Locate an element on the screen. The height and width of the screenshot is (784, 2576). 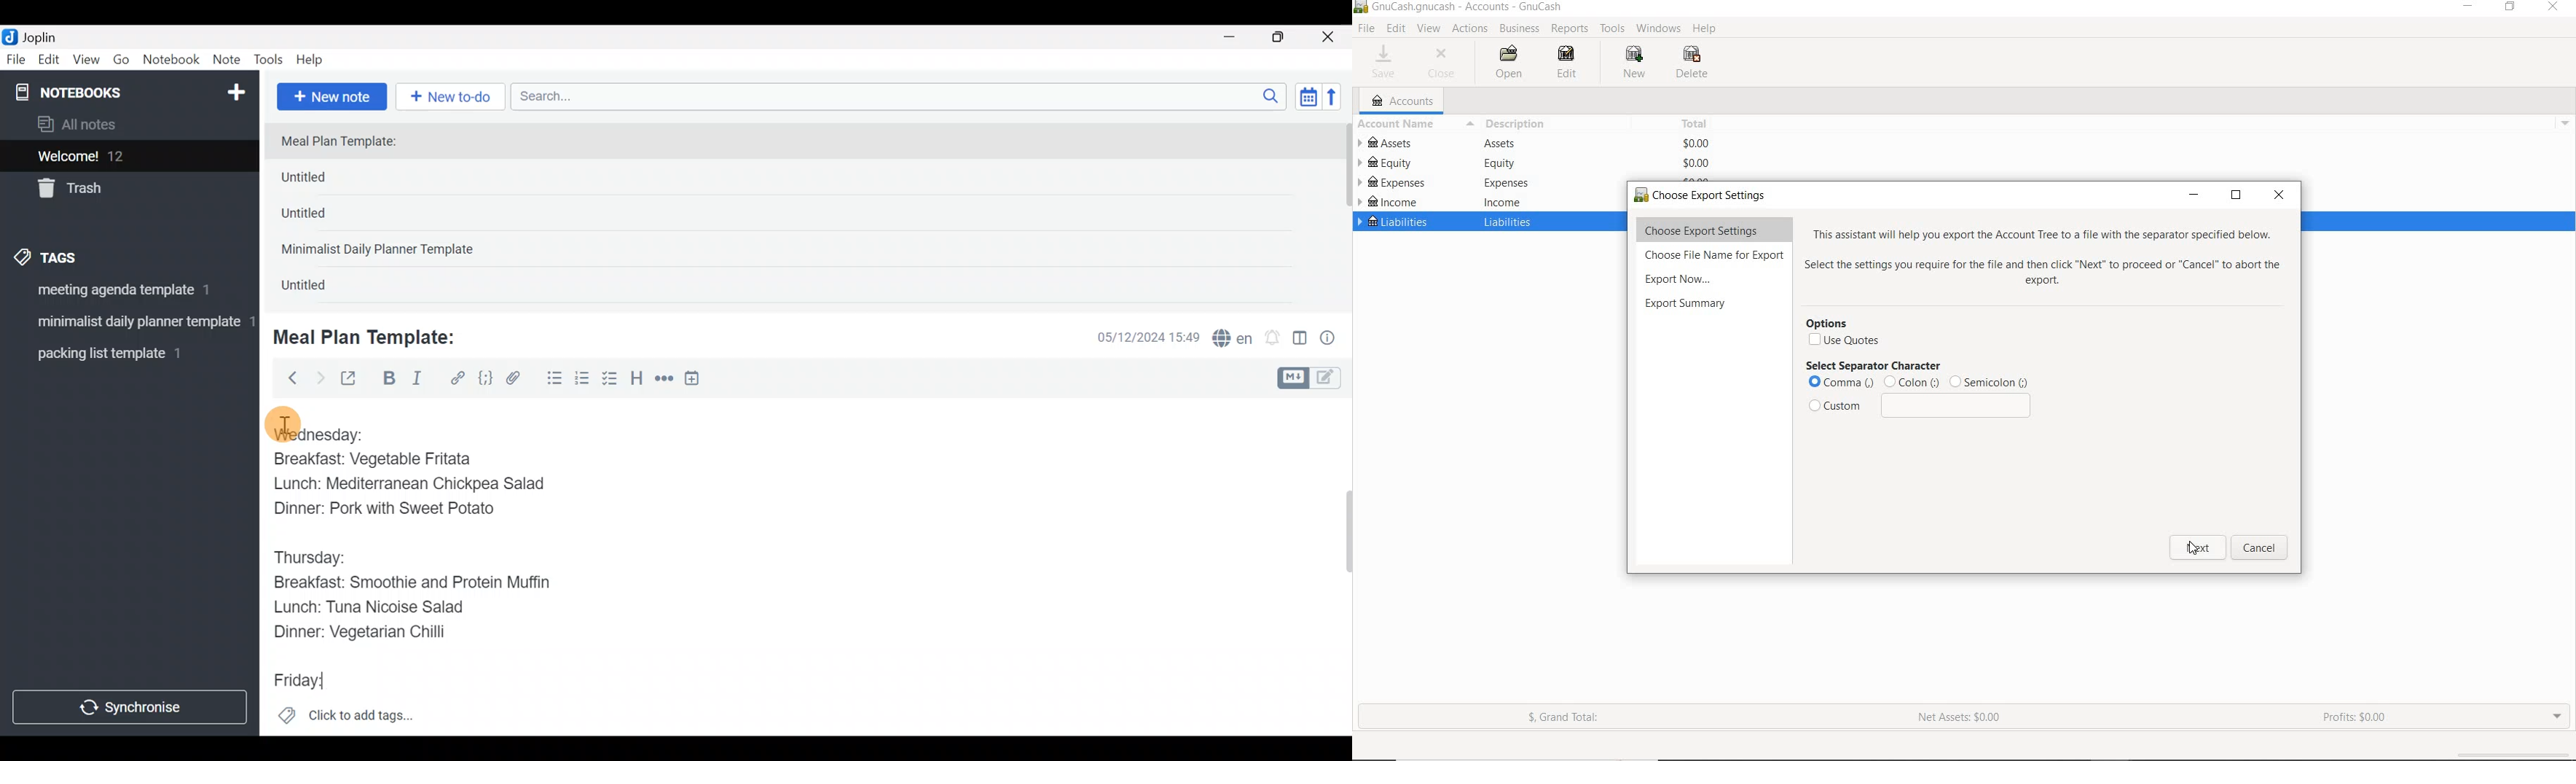
CLOSE is located at coordinates (2553, 7).